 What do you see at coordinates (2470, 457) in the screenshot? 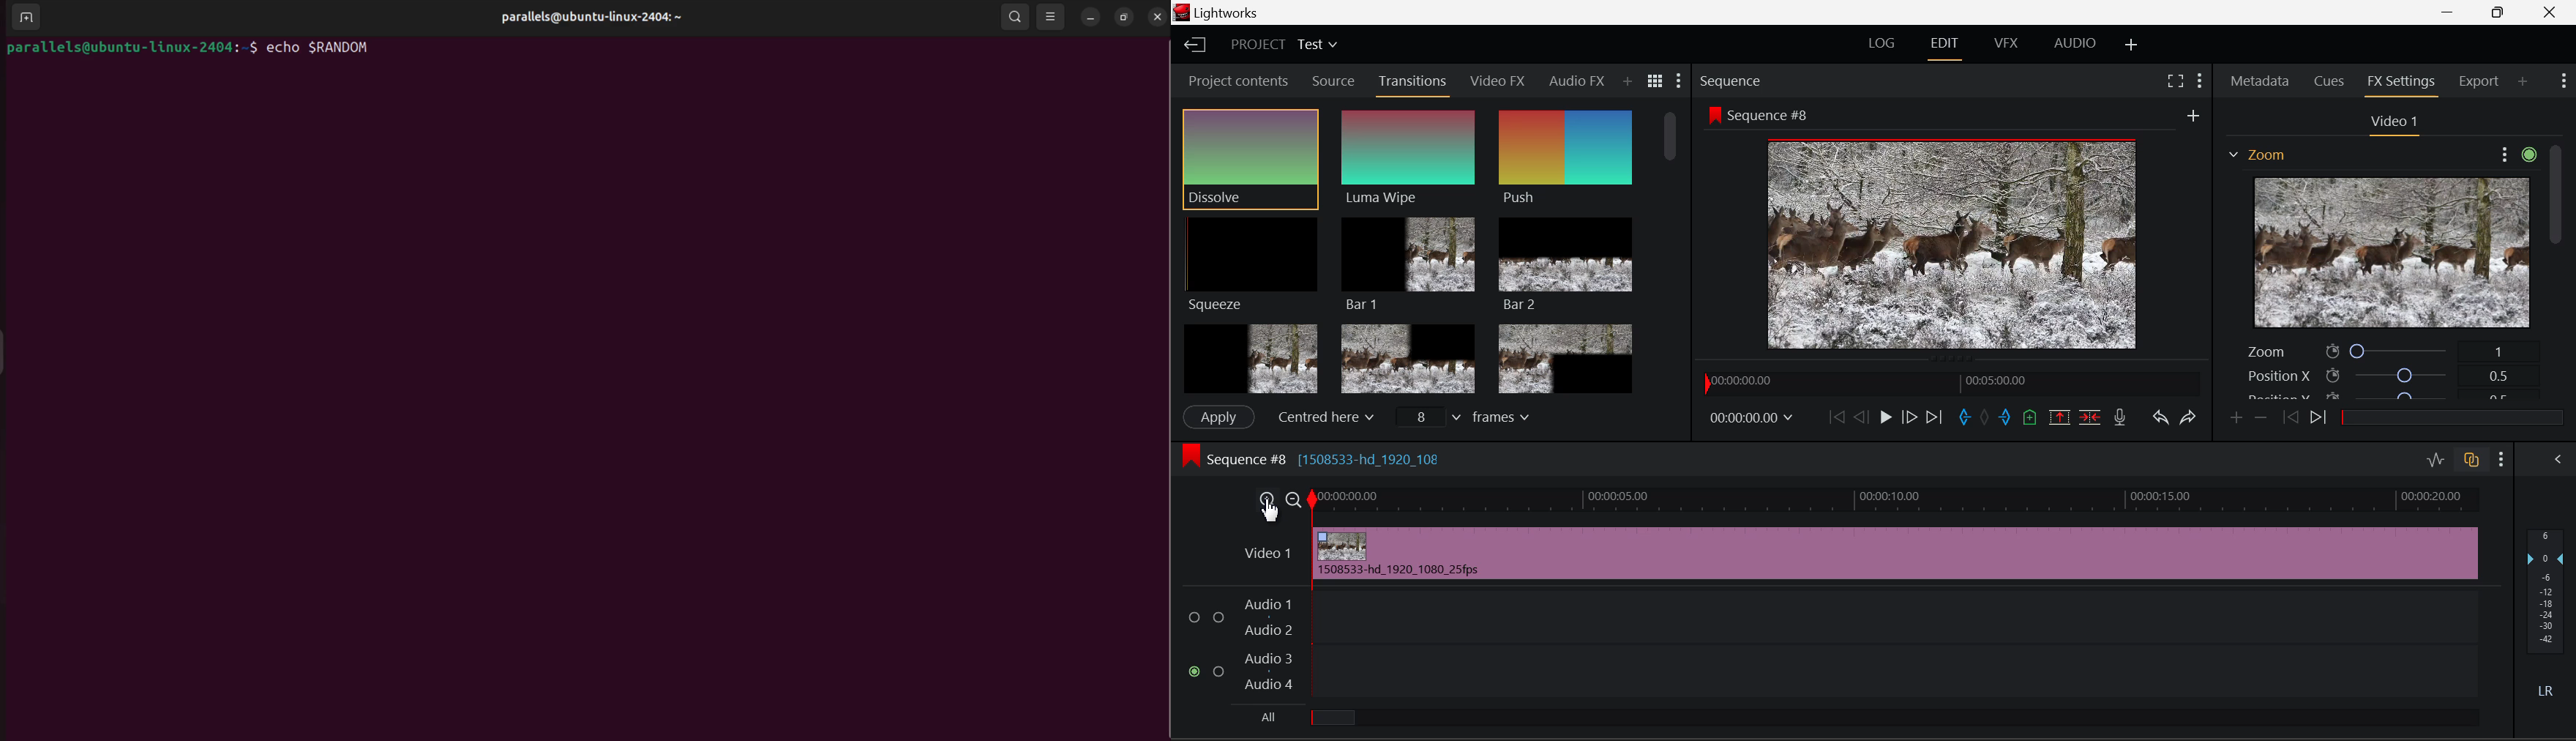
I see `Toggle auto track` at bounding box center [2470, 457].